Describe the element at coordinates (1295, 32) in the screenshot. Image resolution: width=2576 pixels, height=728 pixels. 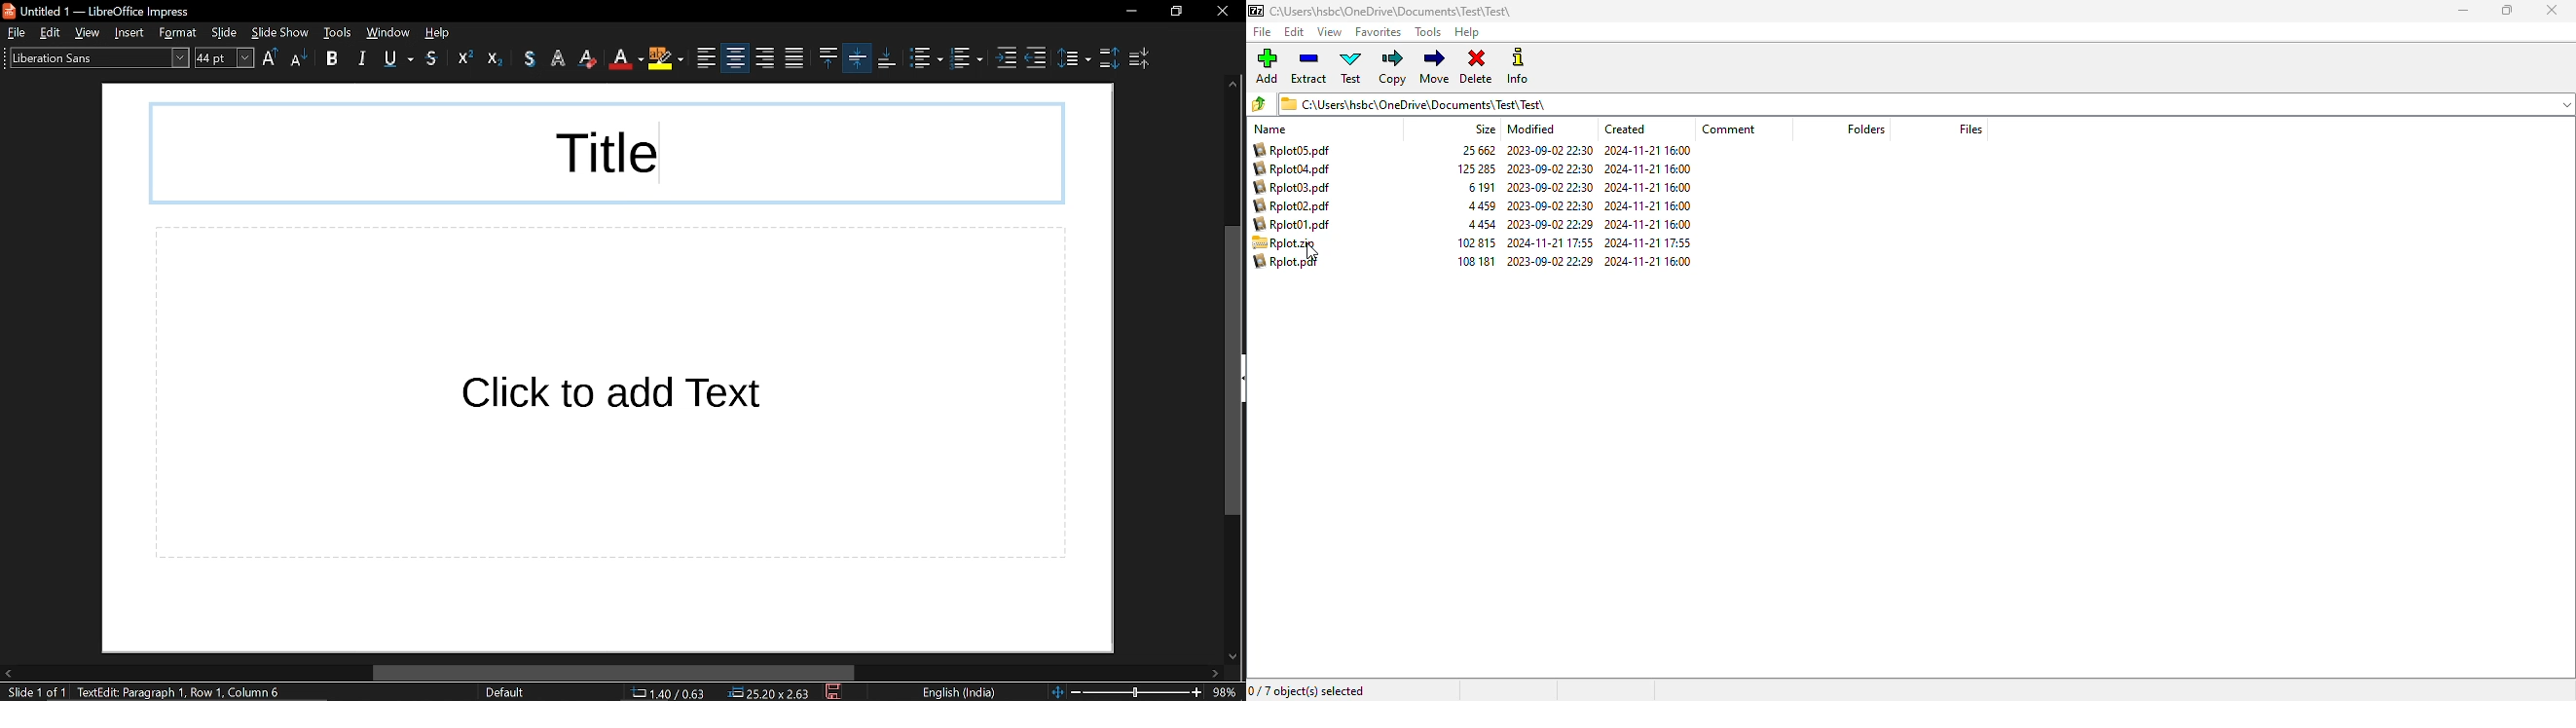
I see `edit` at that location.